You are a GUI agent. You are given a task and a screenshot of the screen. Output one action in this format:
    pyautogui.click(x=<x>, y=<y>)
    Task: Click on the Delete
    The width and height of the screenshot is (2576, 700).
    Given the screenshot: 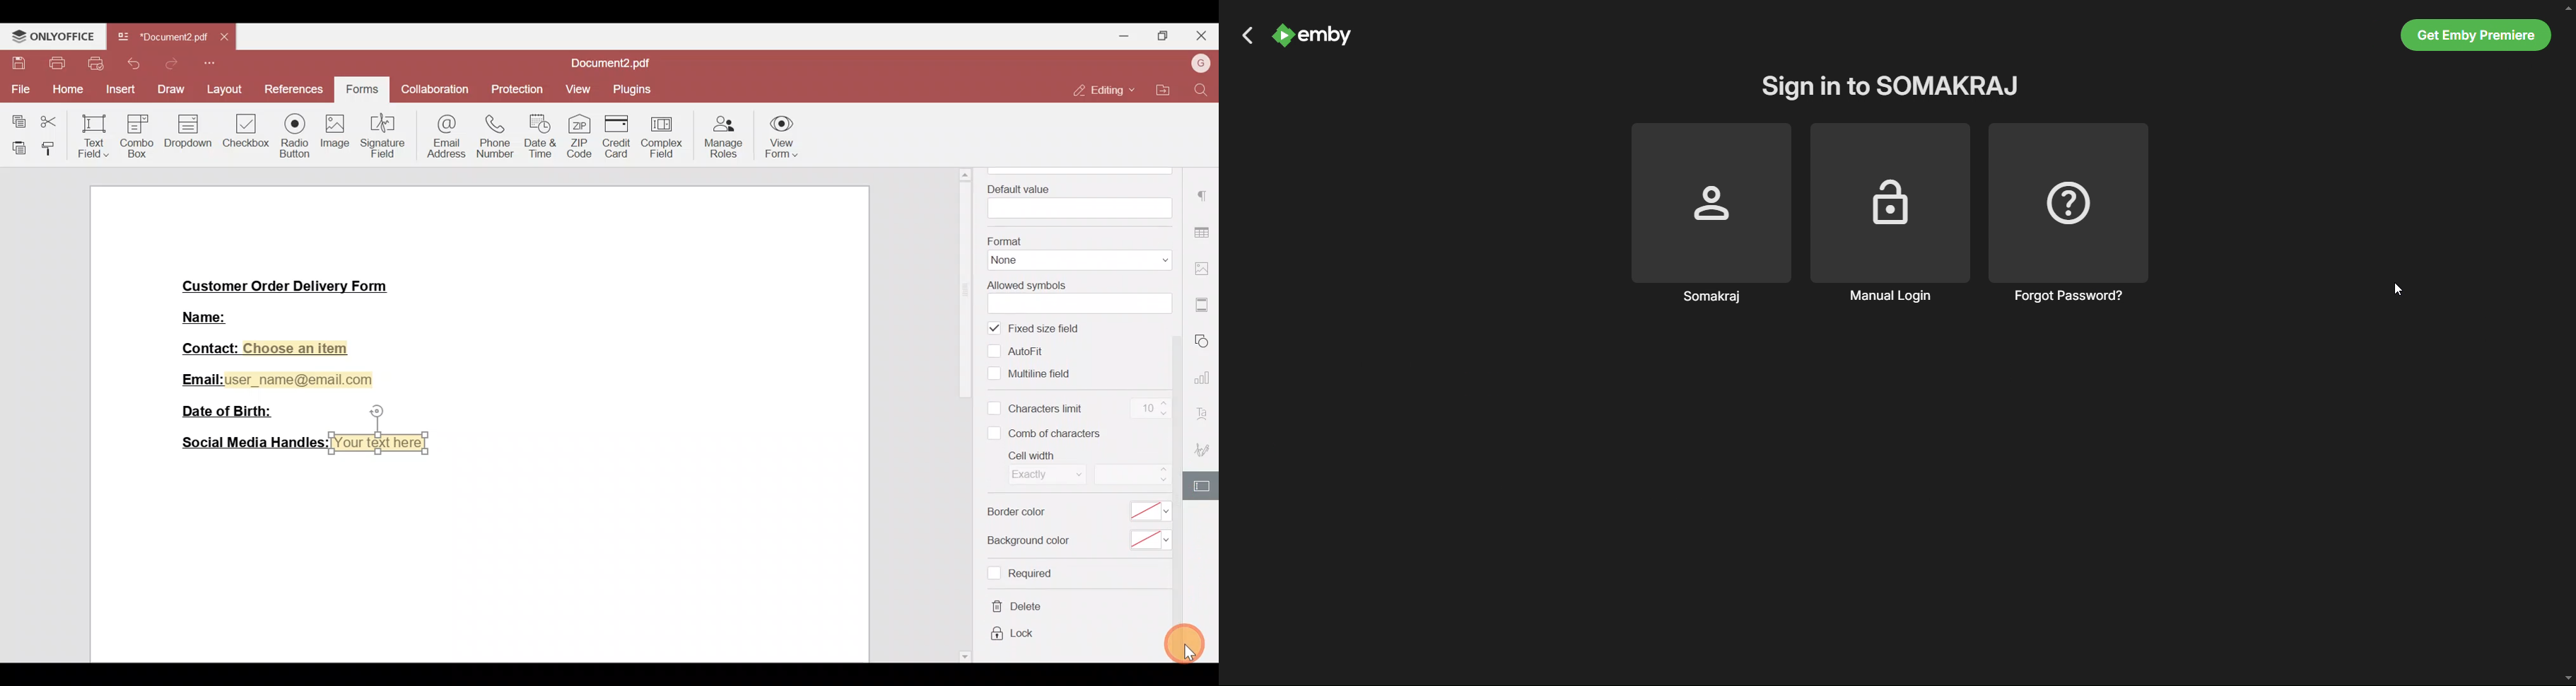 What is the action you would take?
    pyautogui.click(x=1014, y=609)
    